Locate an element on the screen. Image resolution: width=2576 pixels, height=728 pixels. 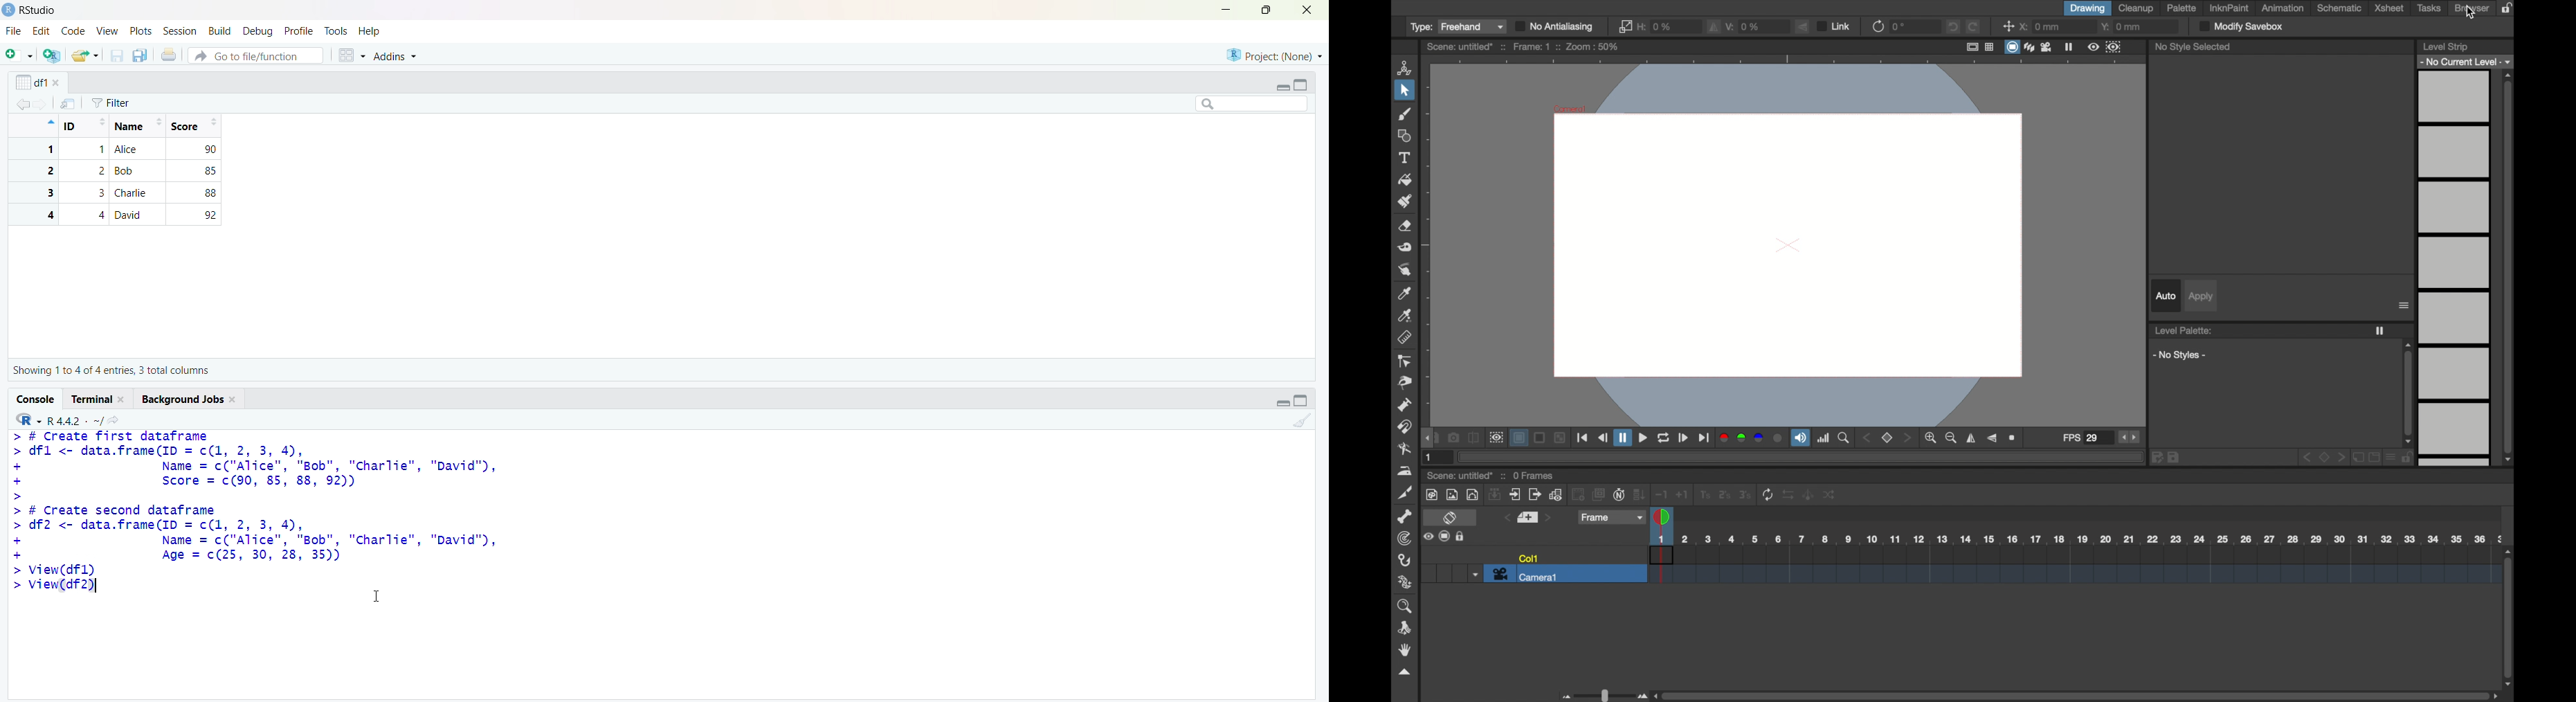
Go to file/function is located at coordinates (256, 55).